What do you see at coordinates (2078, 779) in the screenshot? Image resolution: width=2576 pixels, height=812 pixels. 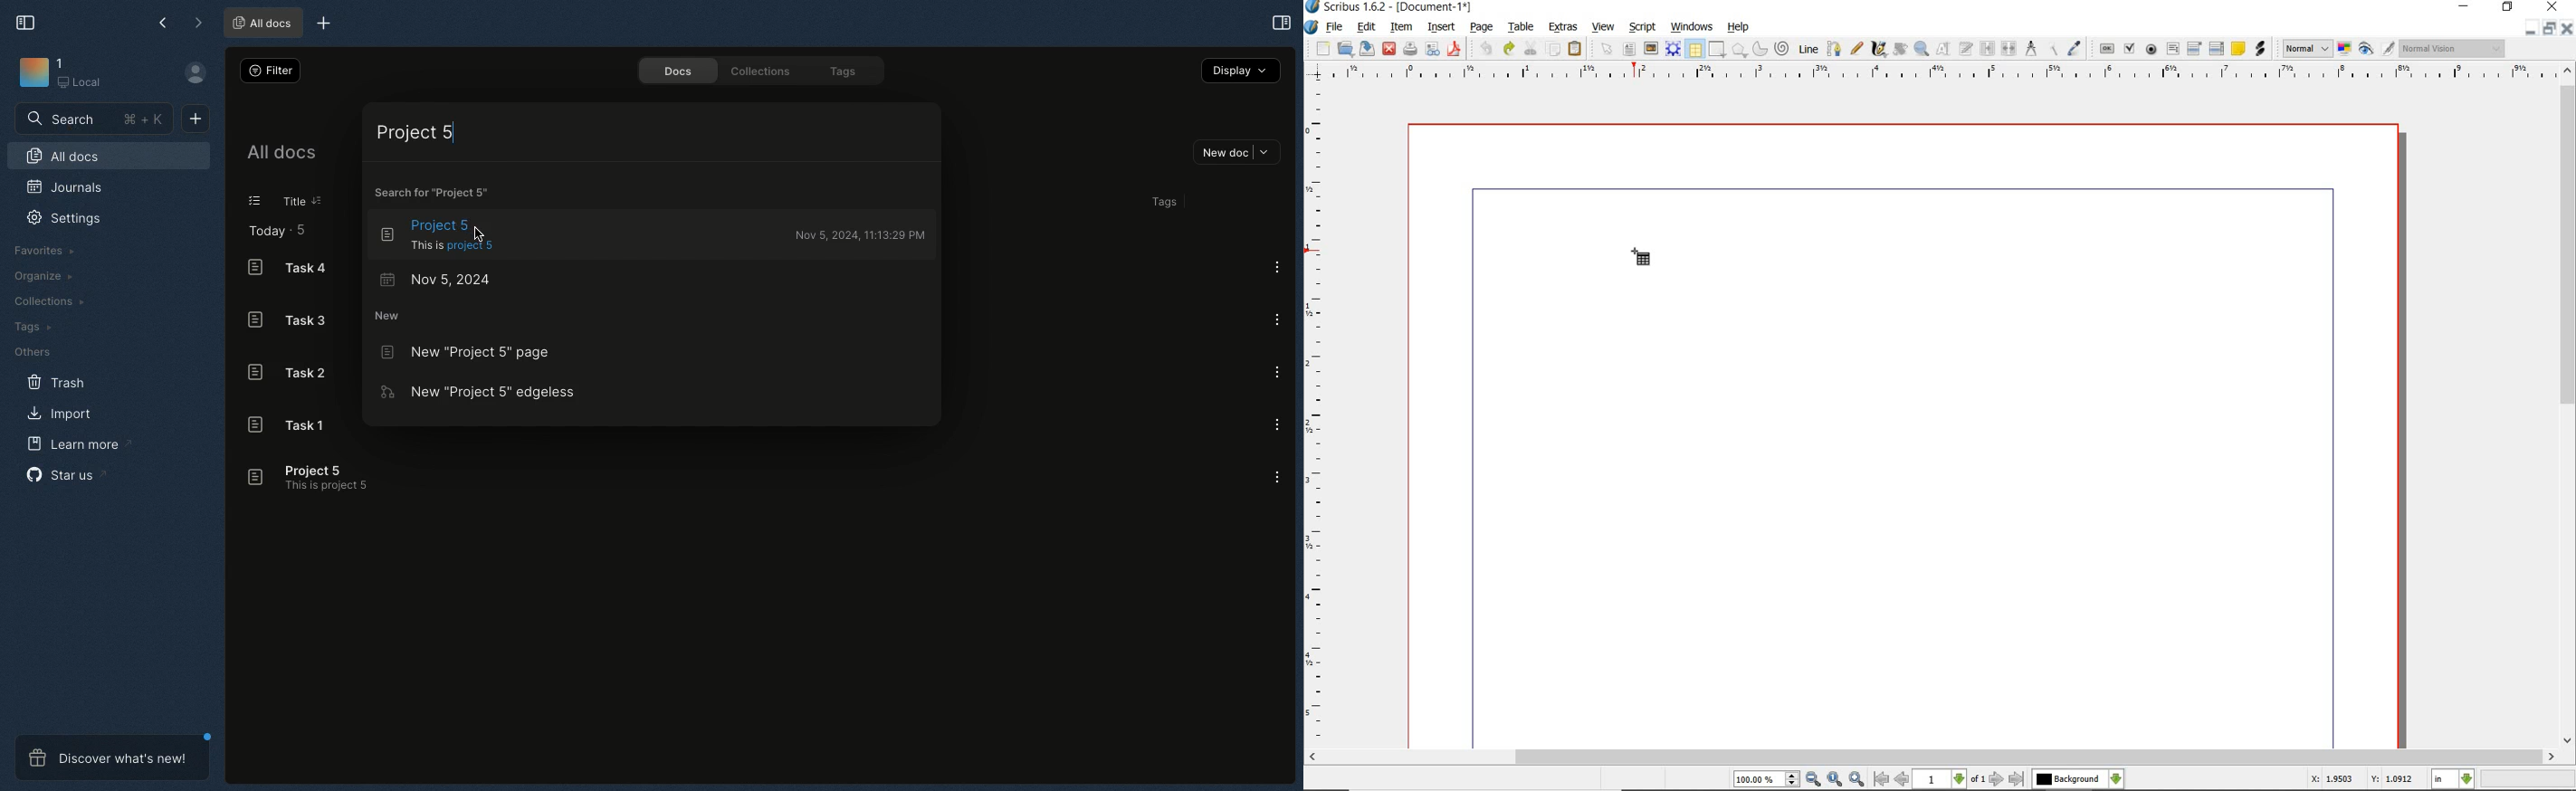 I see `select the current layer` at bounding box center [2078, 779].